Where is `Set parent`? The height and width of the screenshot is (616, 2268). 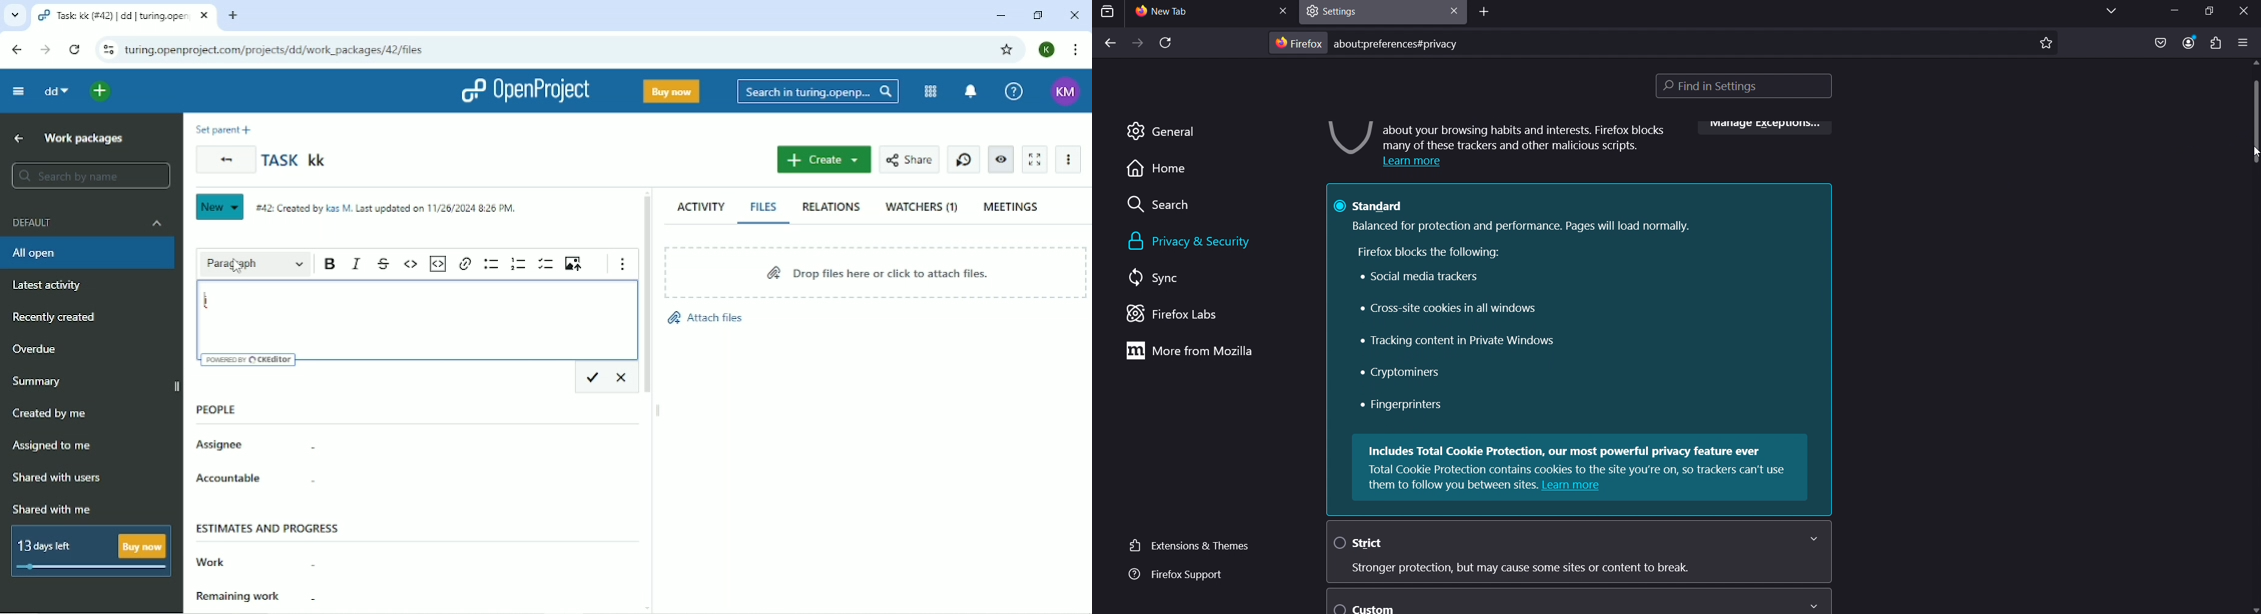
Set parent is located at coordinates (224, 130).